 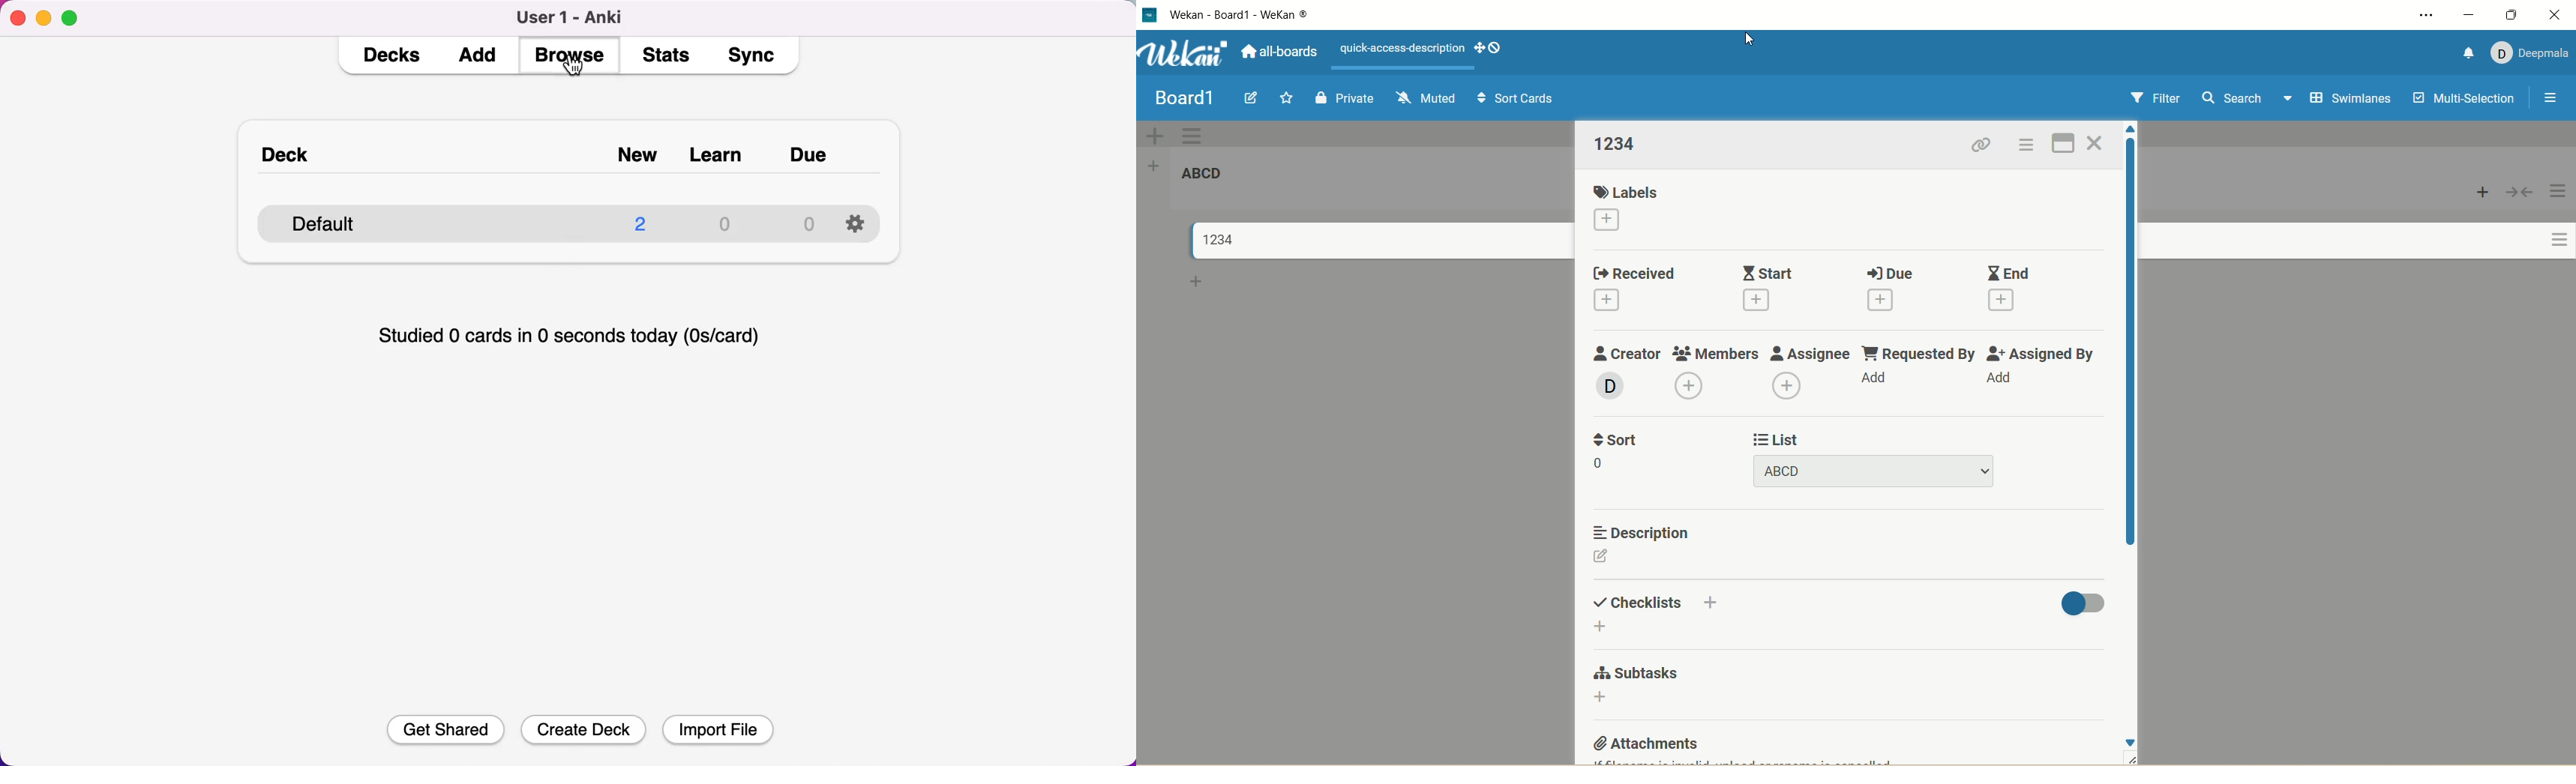 What do you see at coordinates (2155, 98) in the screenshot?
I see `filter` at bounding box center [2155, 98].